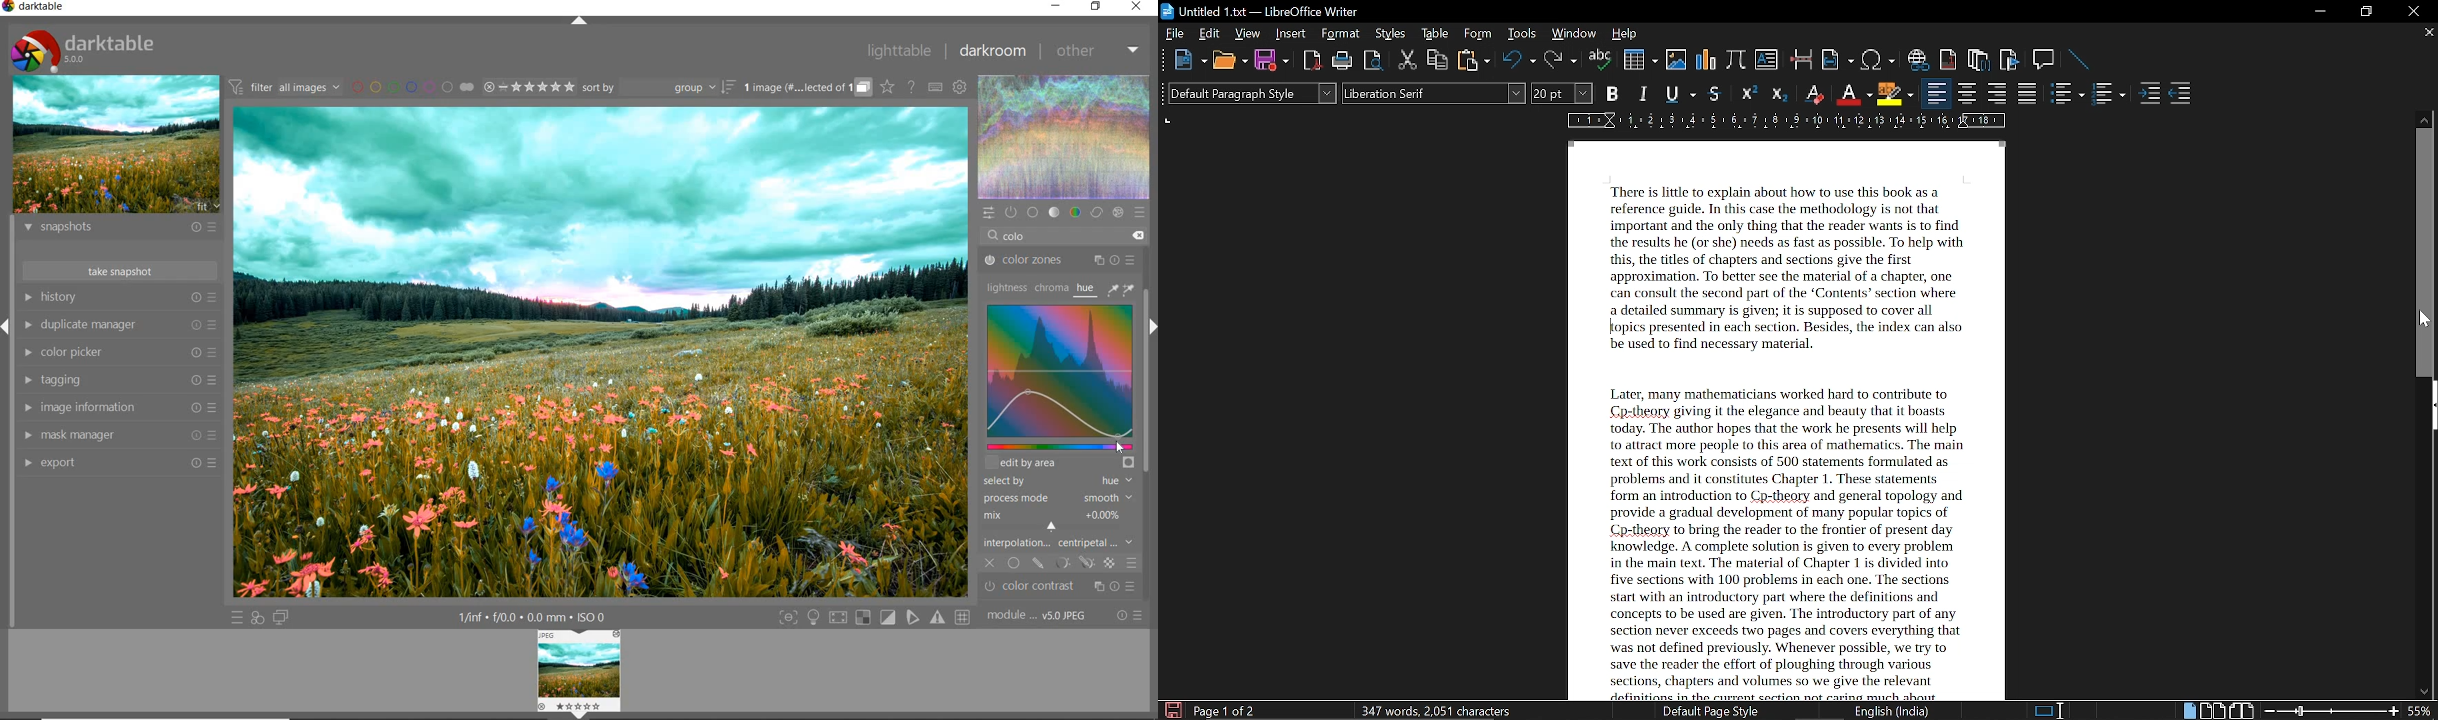 This screenshot has width=2464, height=728. What do you see at coordinates (1435, 35) in the screenshot?
I see `table` at bounding box center [1435, 35].